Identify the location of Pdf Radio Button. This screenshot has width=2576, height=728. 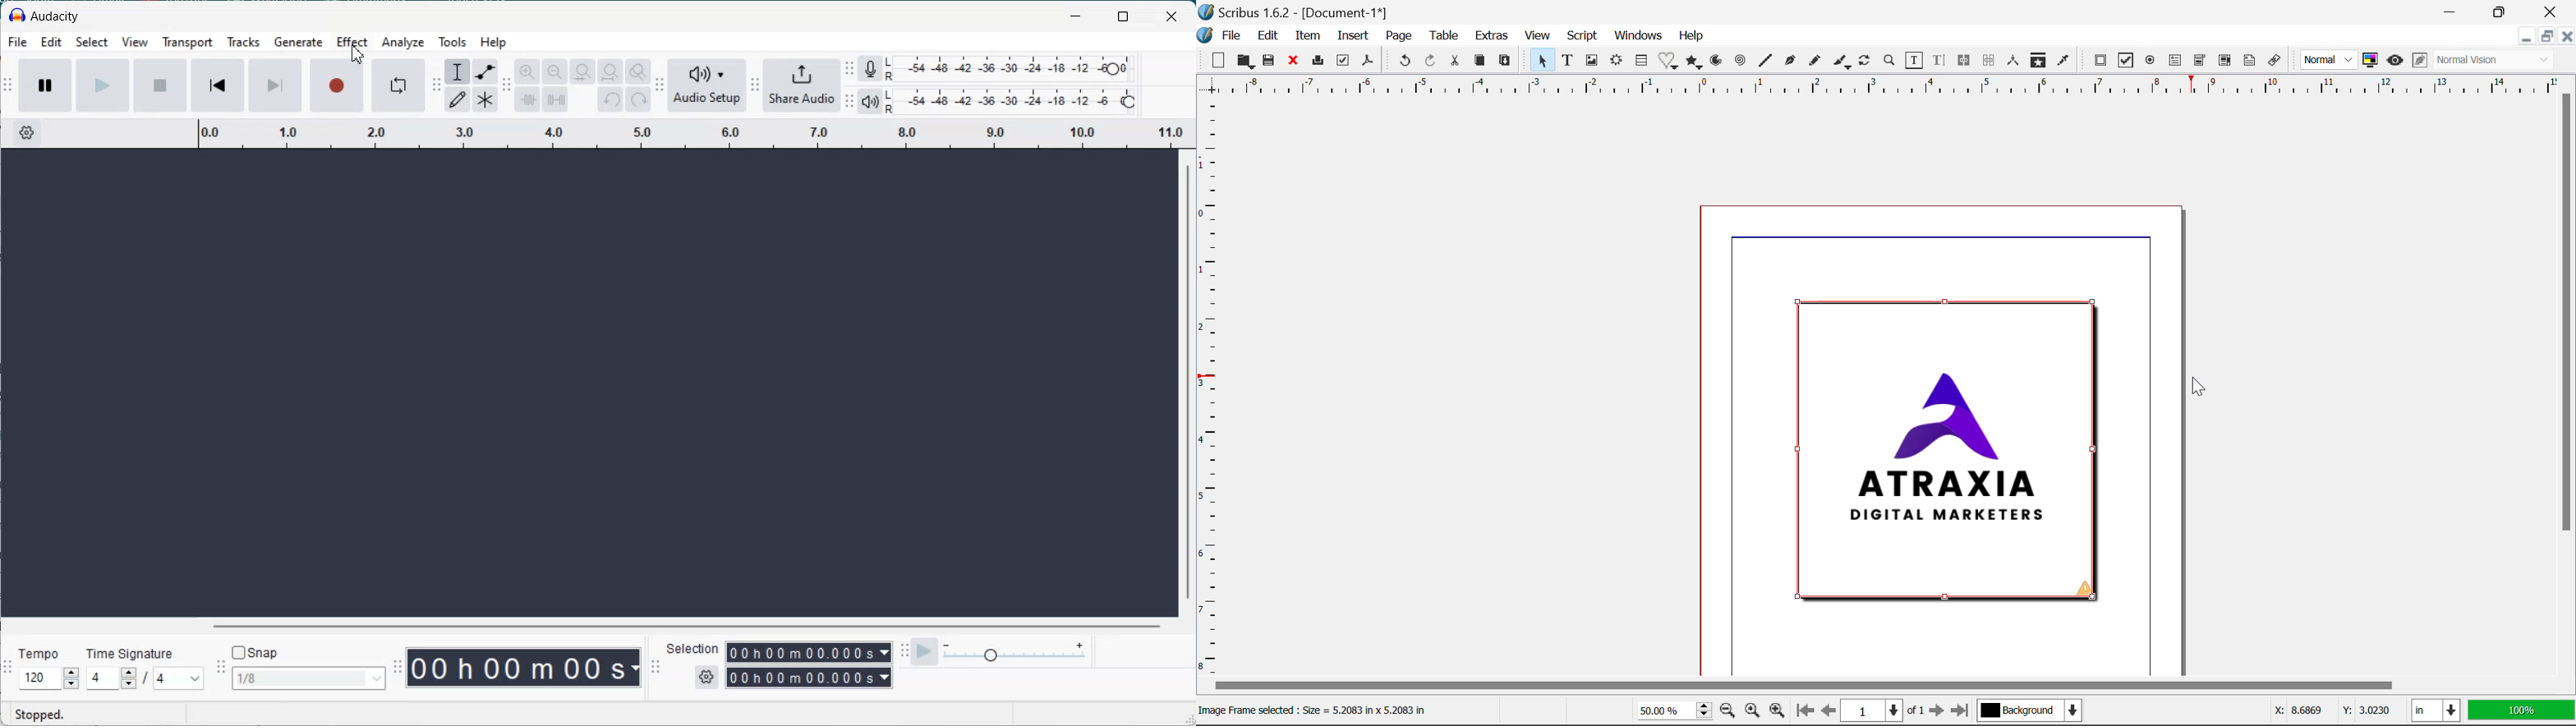
(2149, 63).